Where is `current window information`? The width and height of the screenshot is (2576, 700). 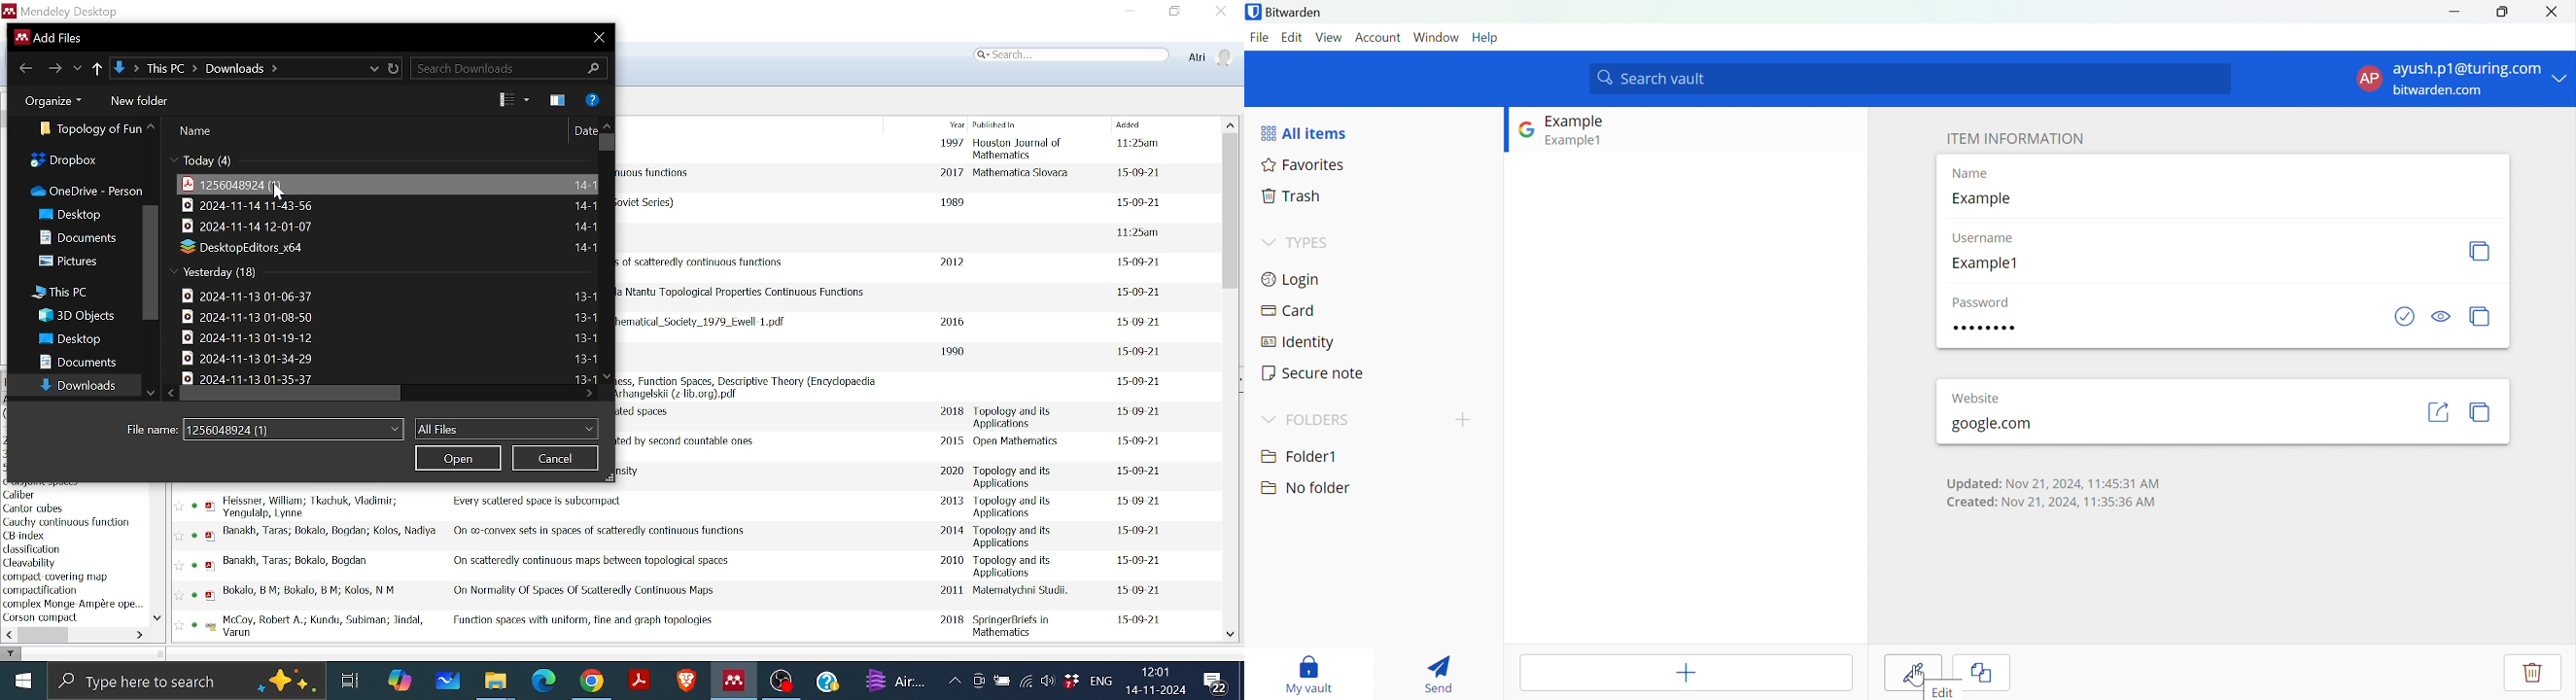
current window information is located at coordinates (51, 37).